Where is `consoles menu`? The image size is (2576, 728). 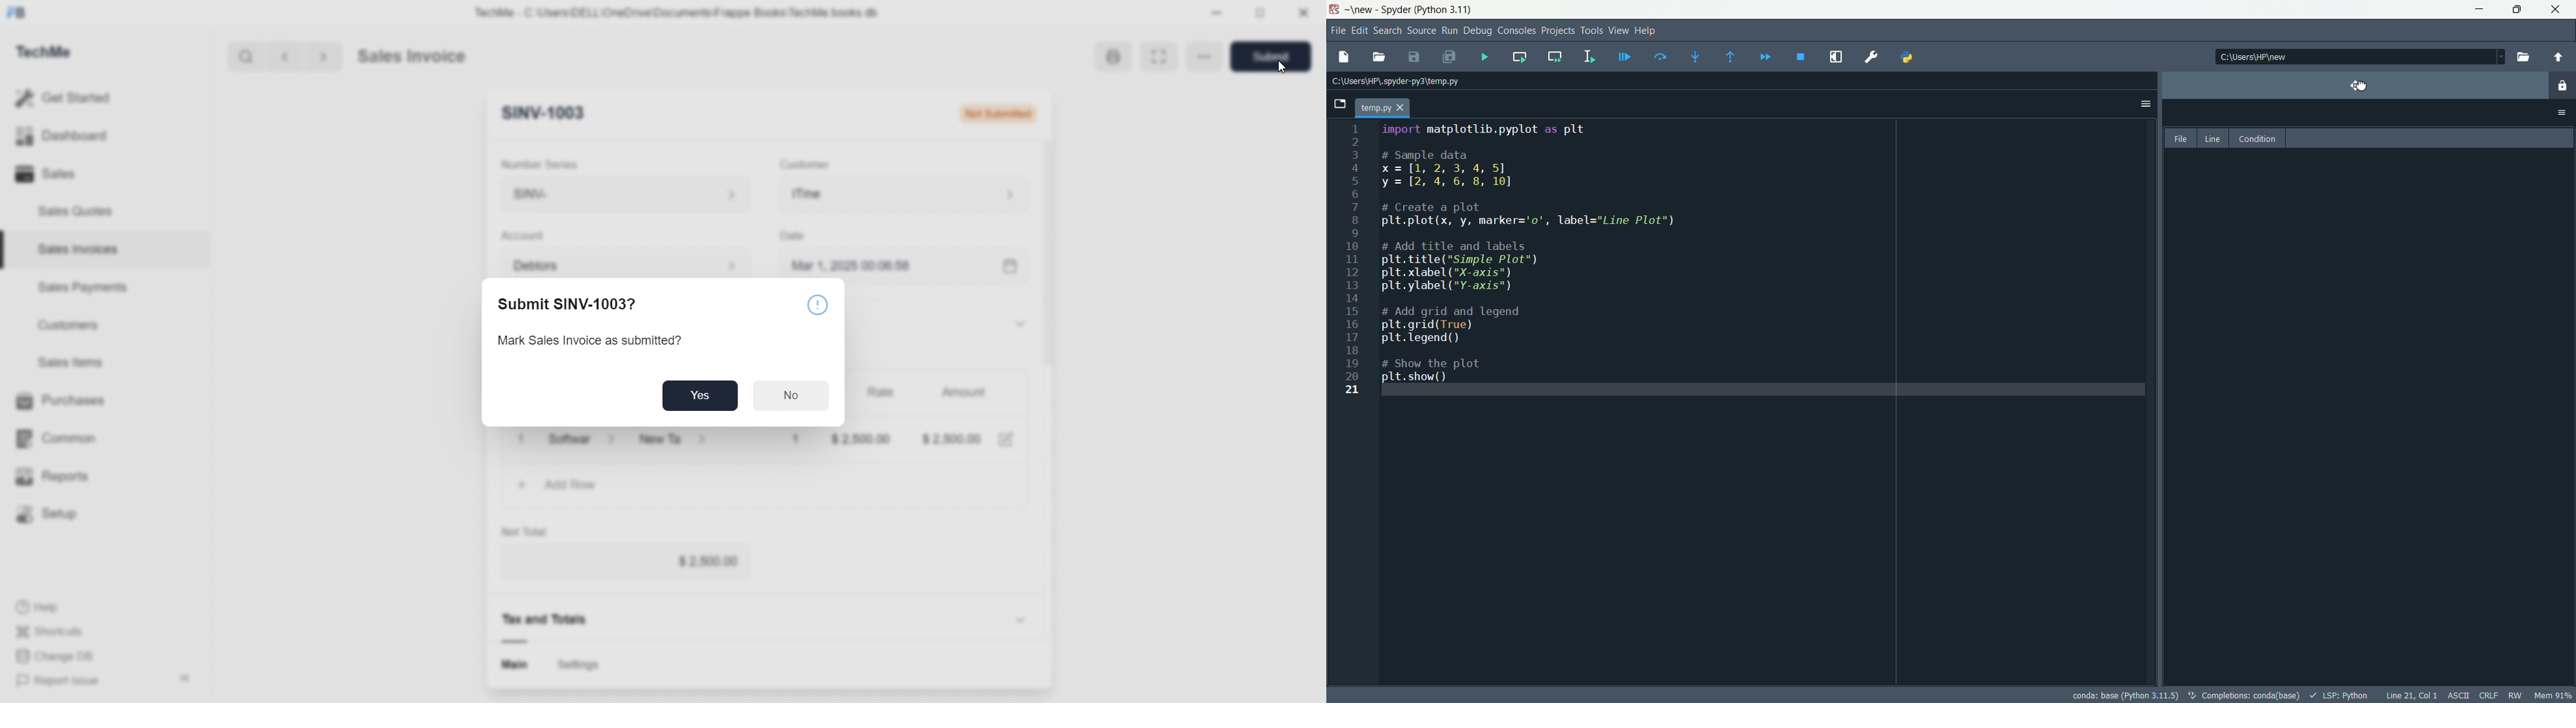 consoles menu is located at coordinates (1516, 30).